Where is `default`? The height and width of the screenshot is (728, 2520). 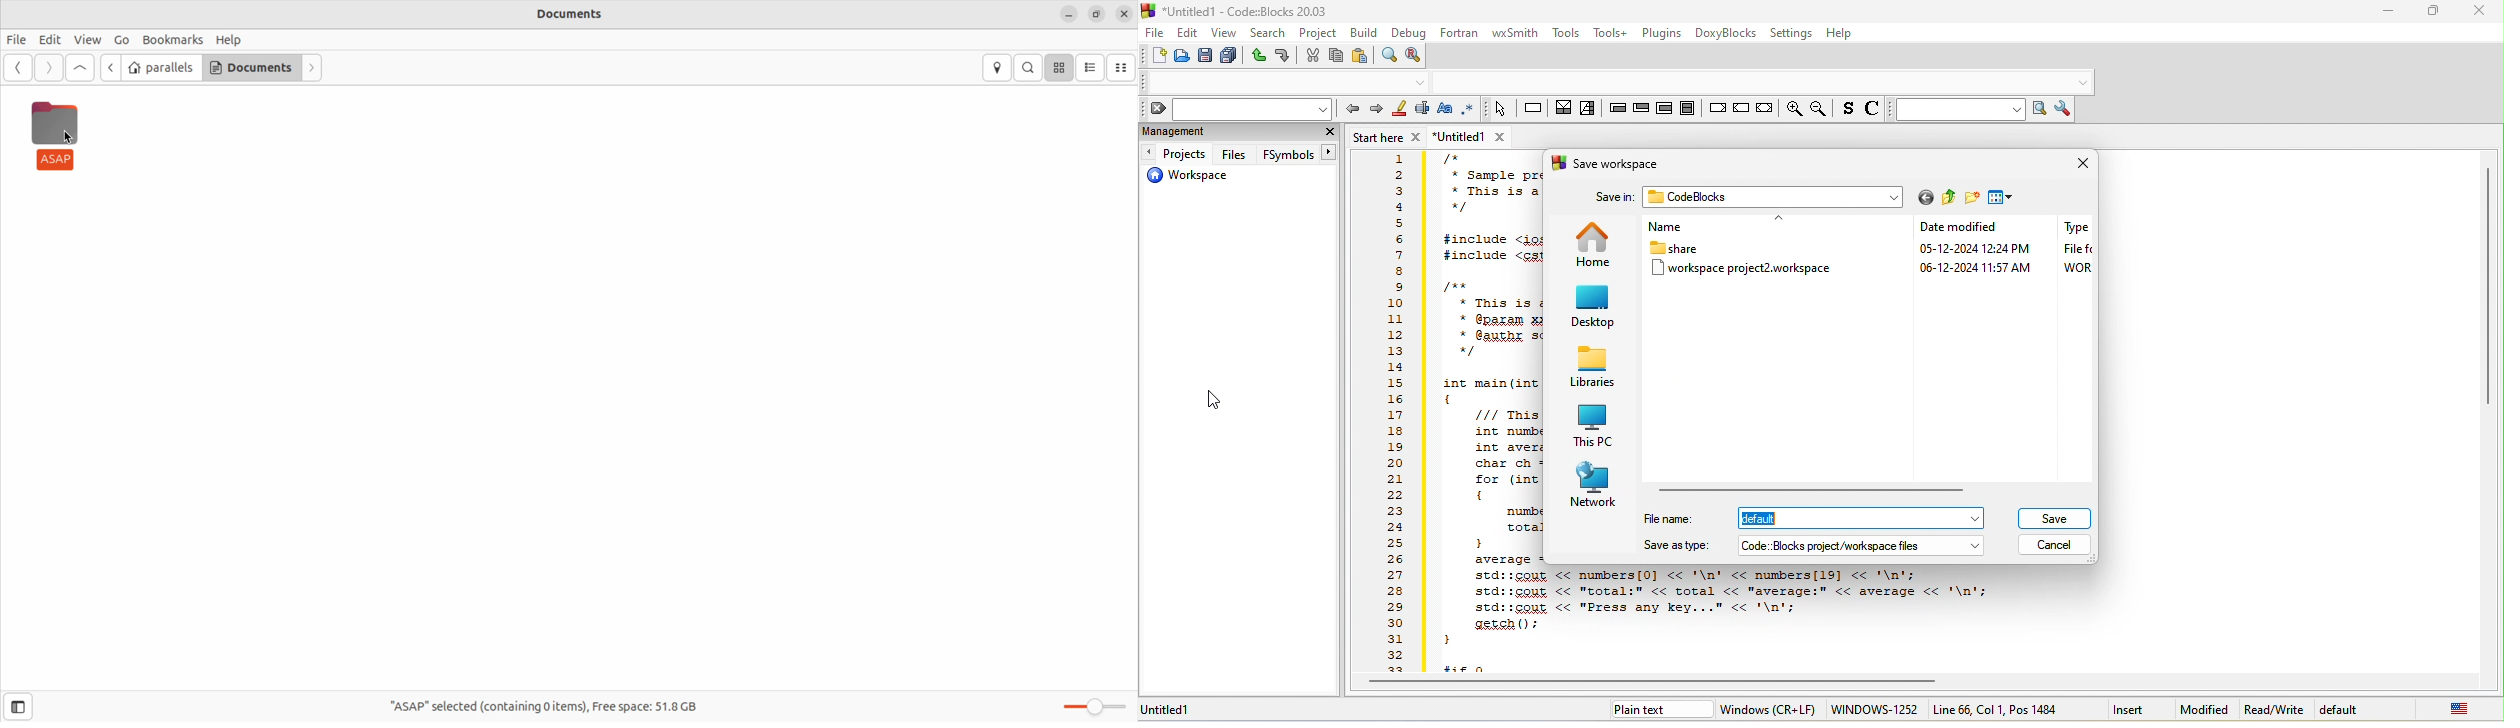
default is located at coordinates (2353, 710).